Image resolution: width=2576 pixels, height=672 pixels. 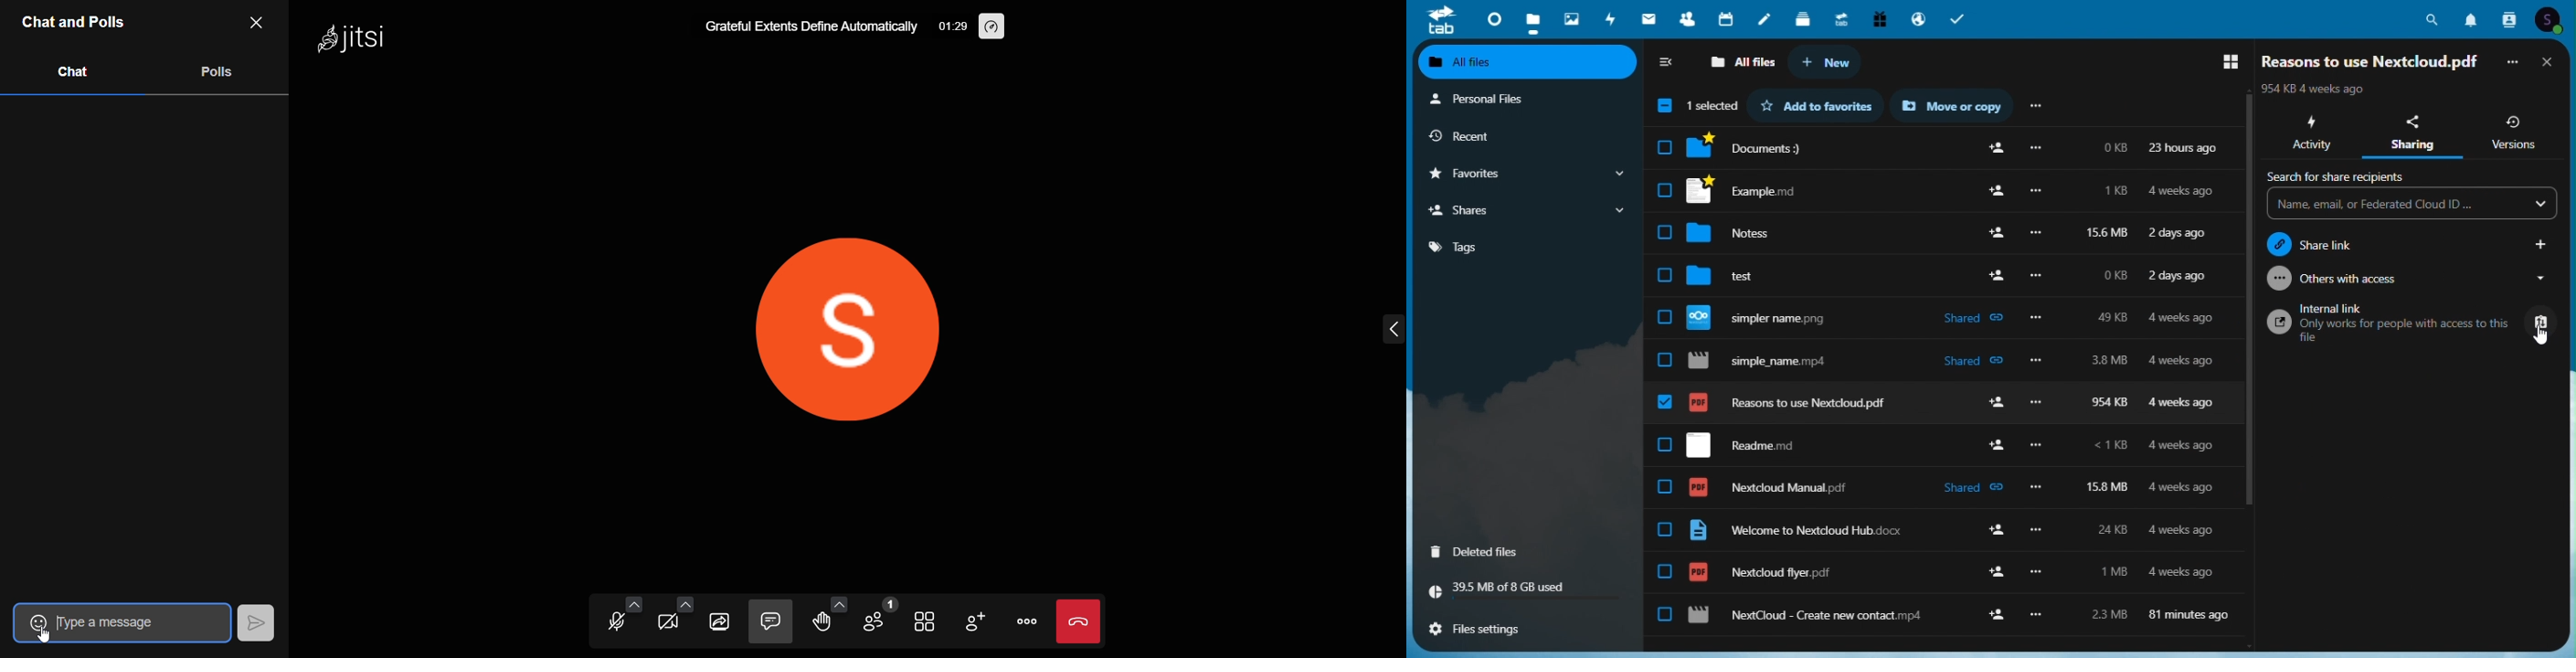 I want to click on 2 days ago, so click(x=2186, y=275).